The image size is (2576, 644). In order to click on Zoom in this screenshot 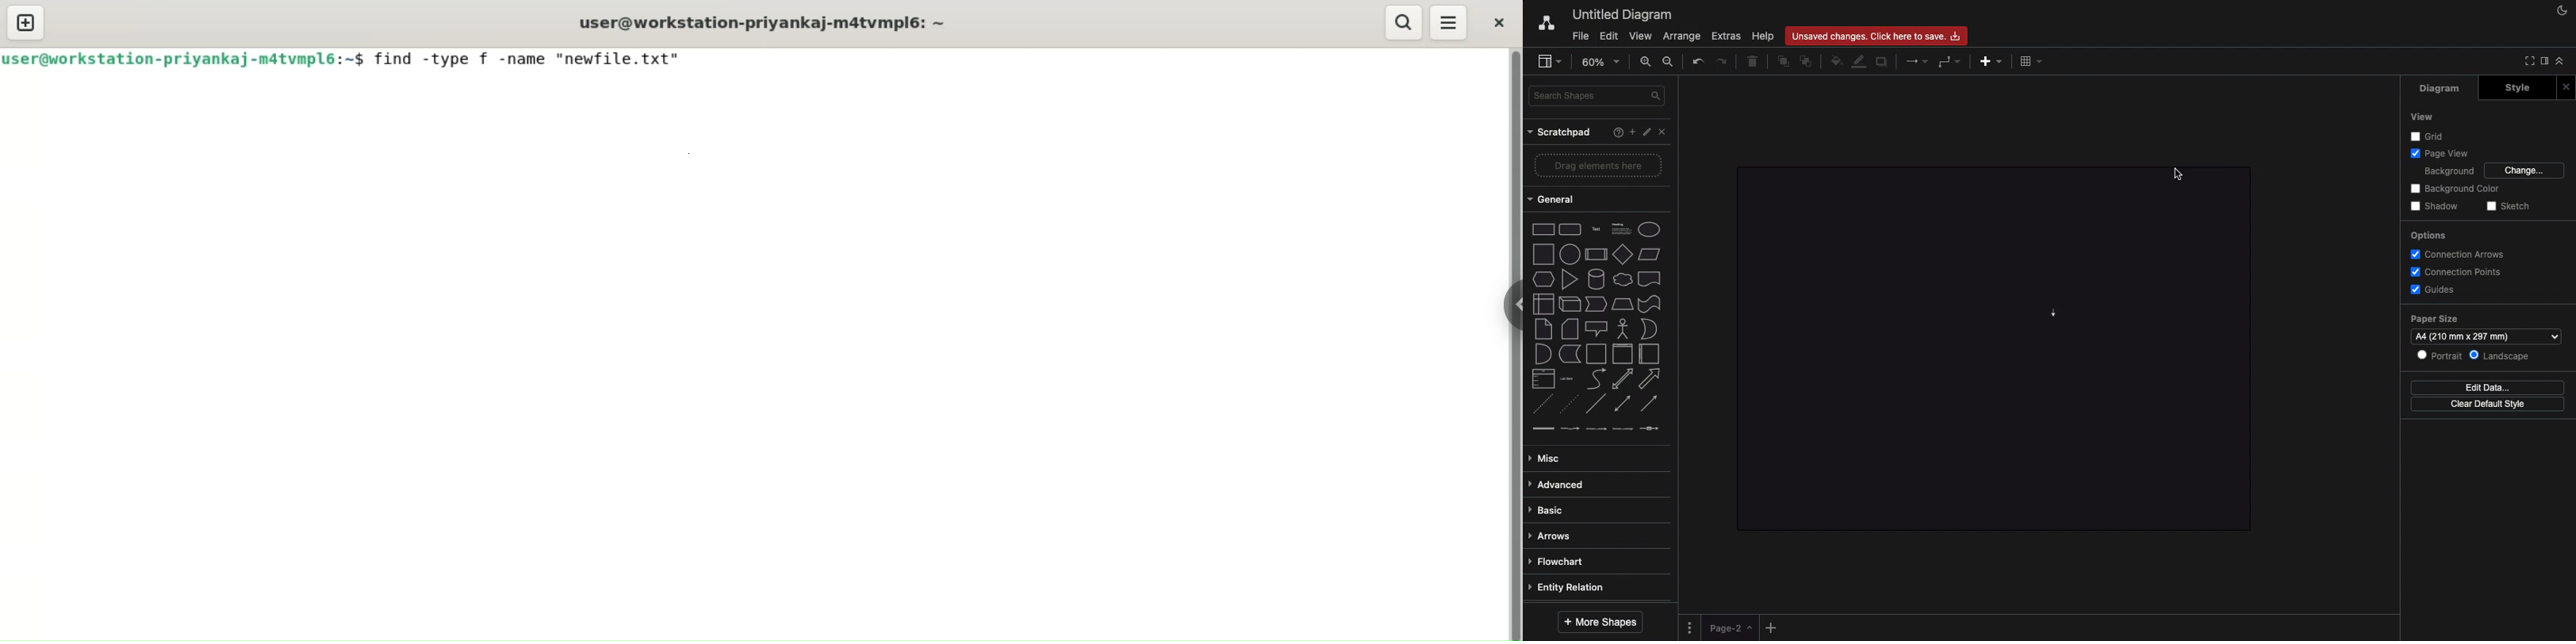, I will do `click(1600, 61)`.